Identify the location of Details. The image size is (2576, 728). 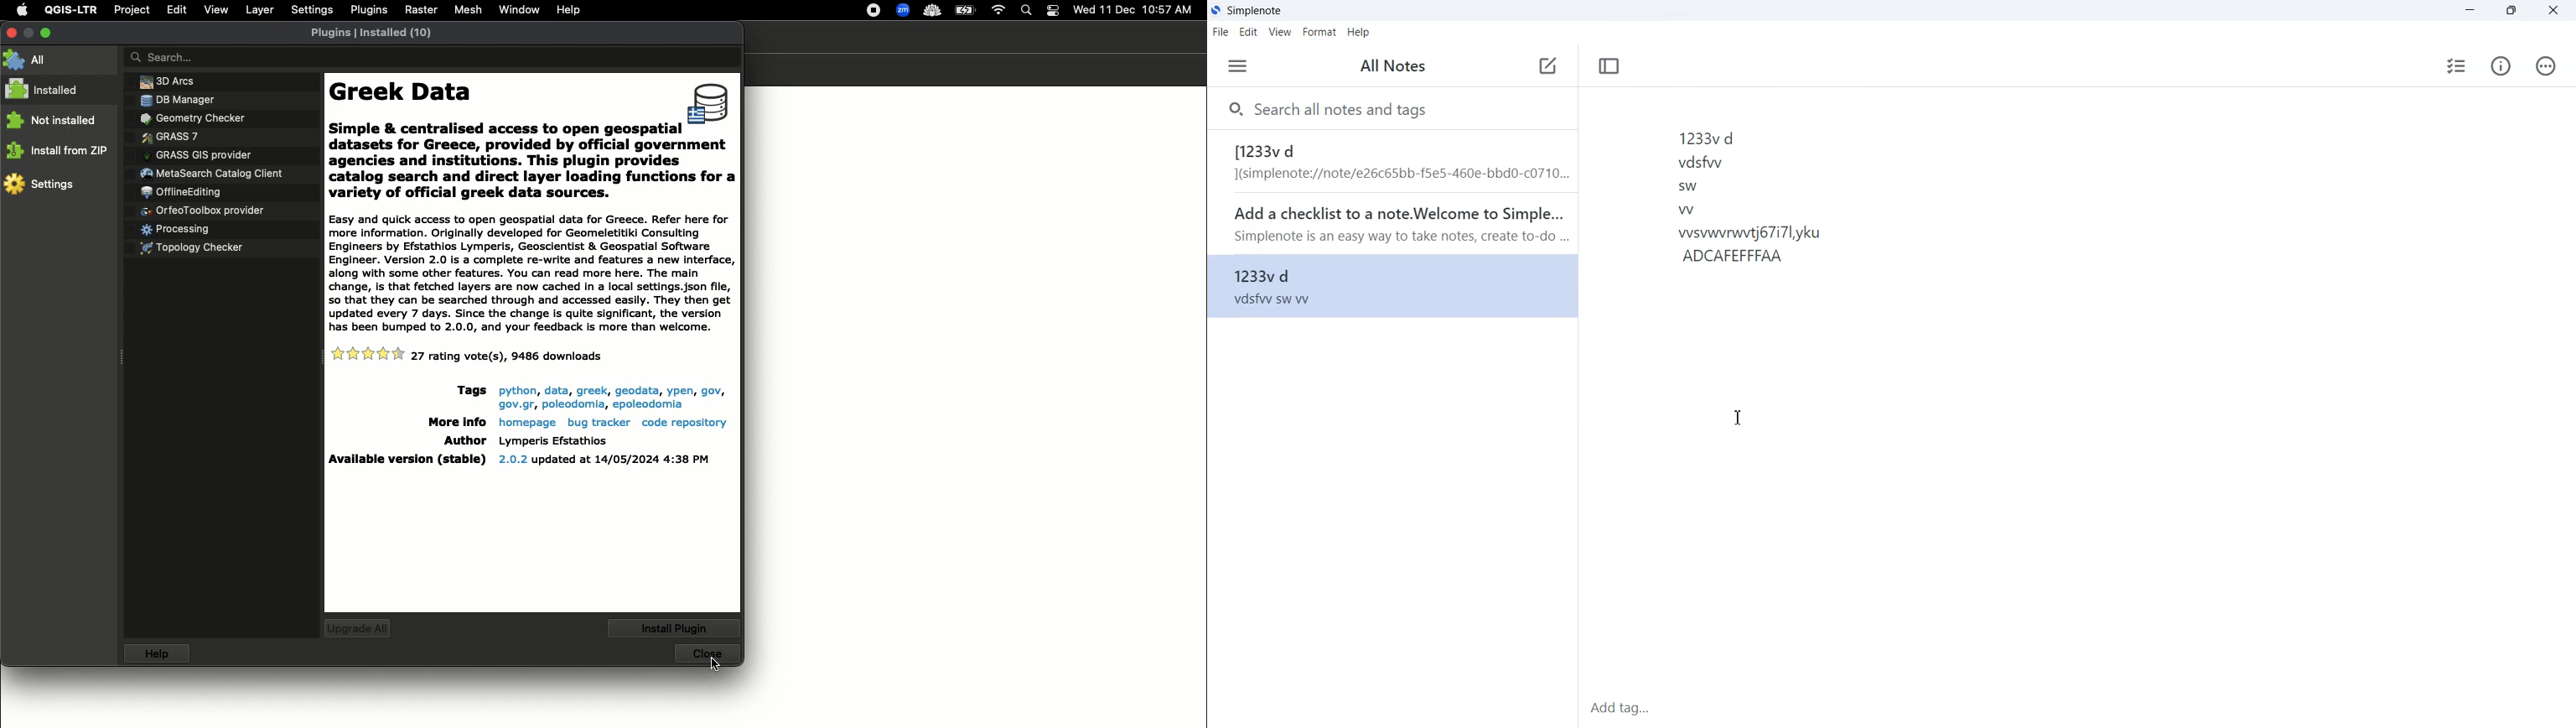
(507, 356).